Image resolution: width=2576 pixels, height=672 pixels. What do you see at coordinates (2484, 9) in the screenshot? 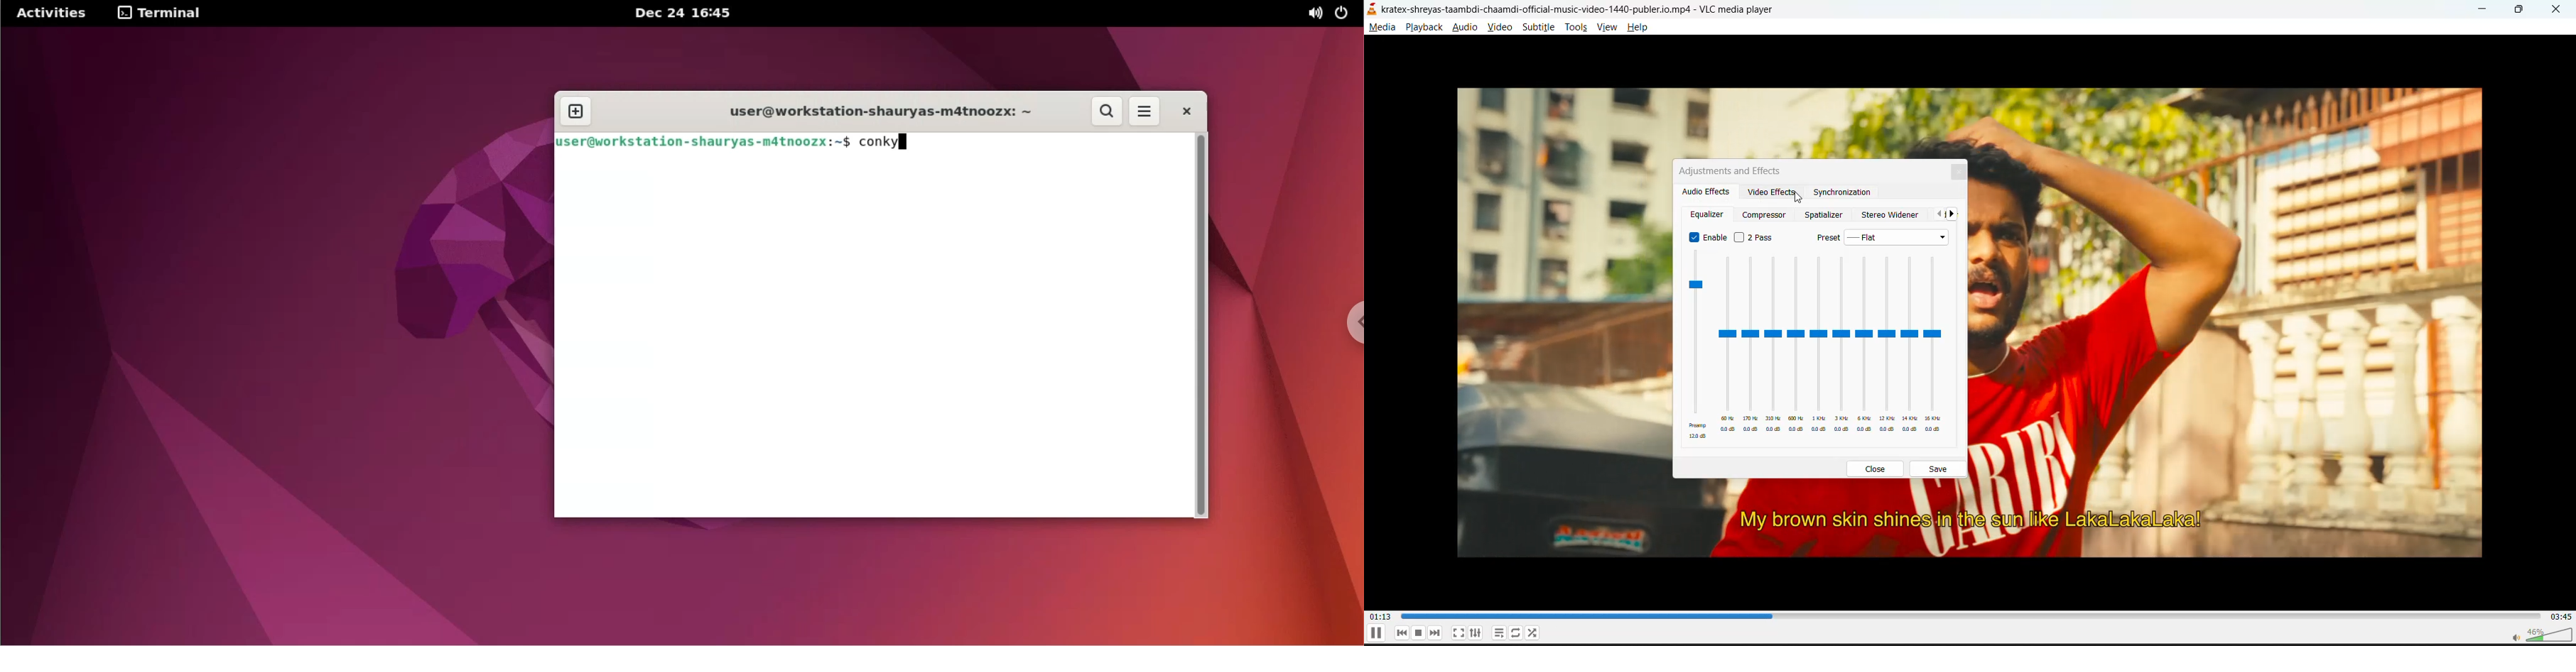
I see `minimize` at bounding box center [2484, 9].